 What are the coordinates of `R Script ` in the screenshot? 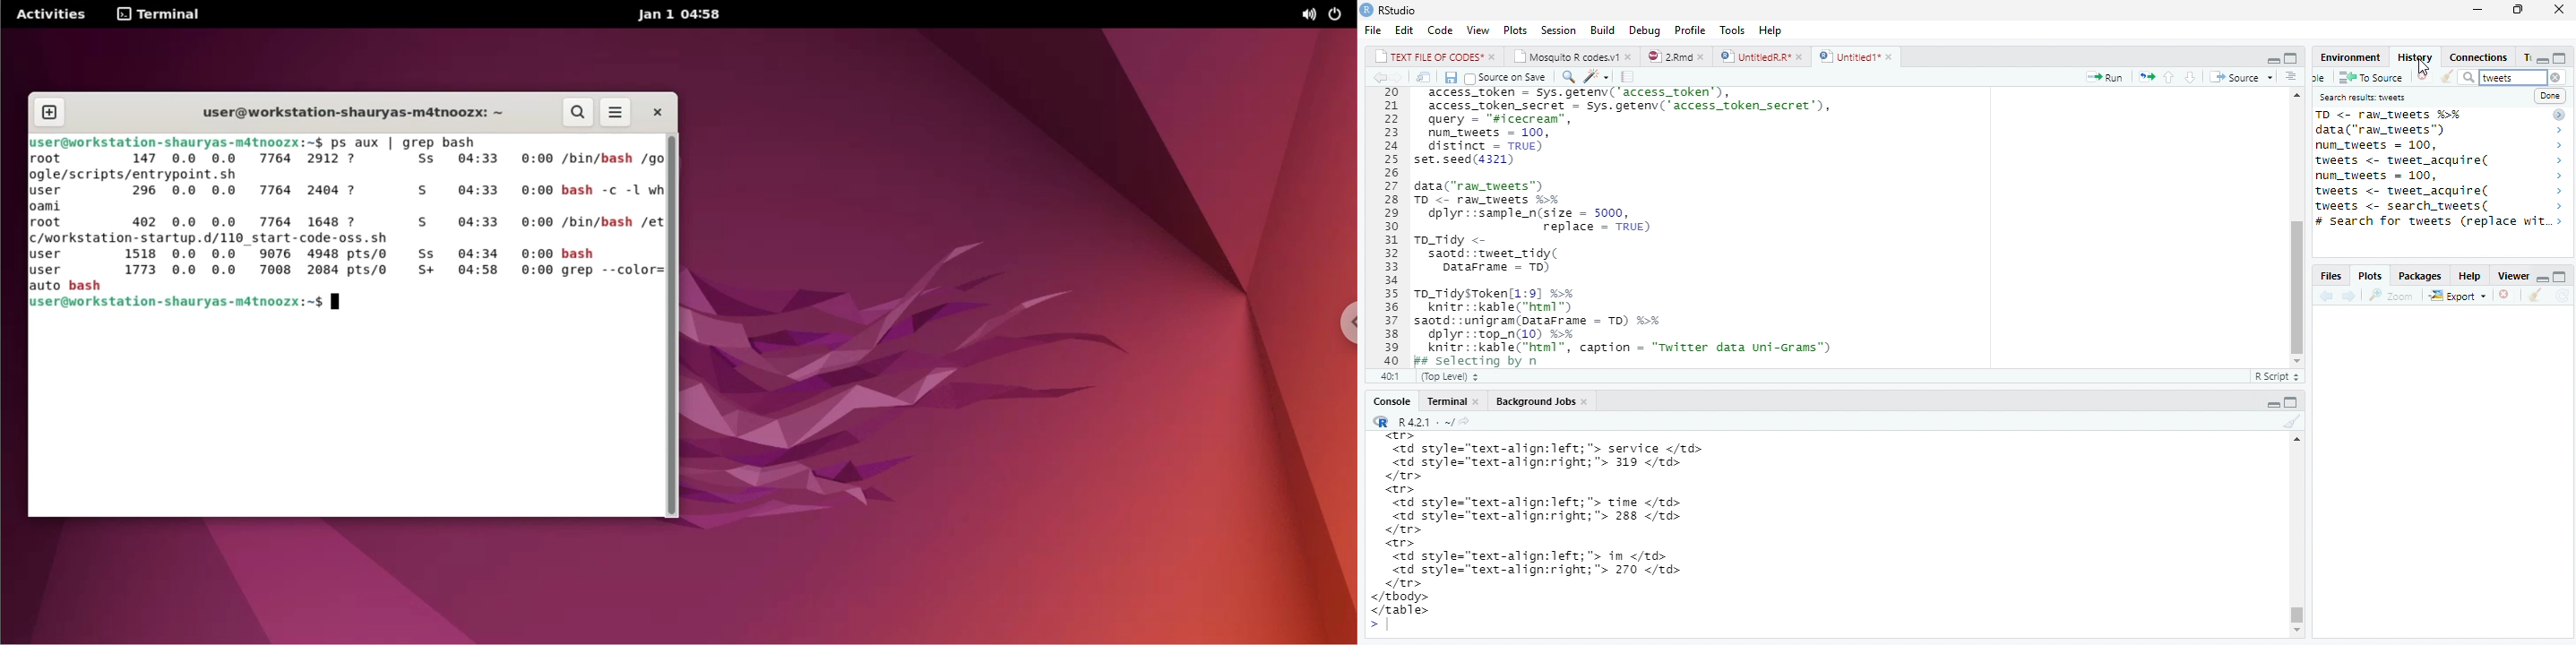 It's located at (2275, 376).